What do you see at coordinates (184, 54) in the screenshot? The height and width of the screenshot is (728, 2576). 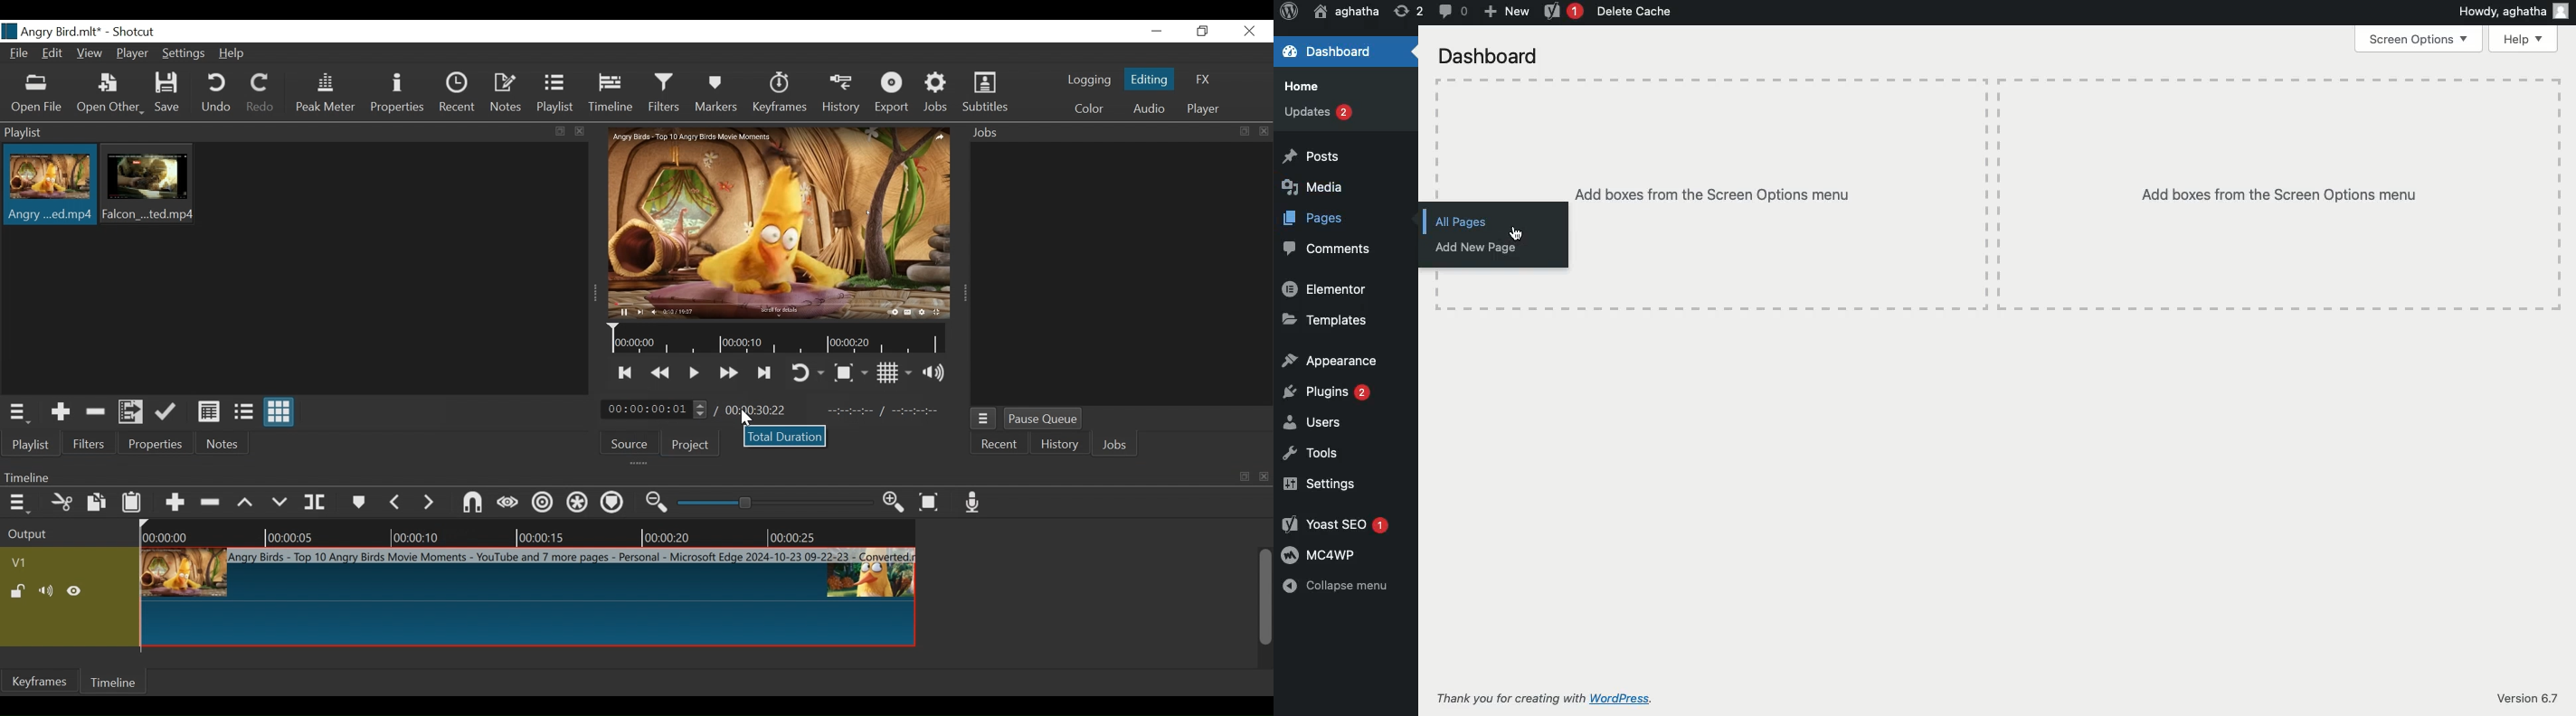 I see `Settings` at bounding box center [184, 54].